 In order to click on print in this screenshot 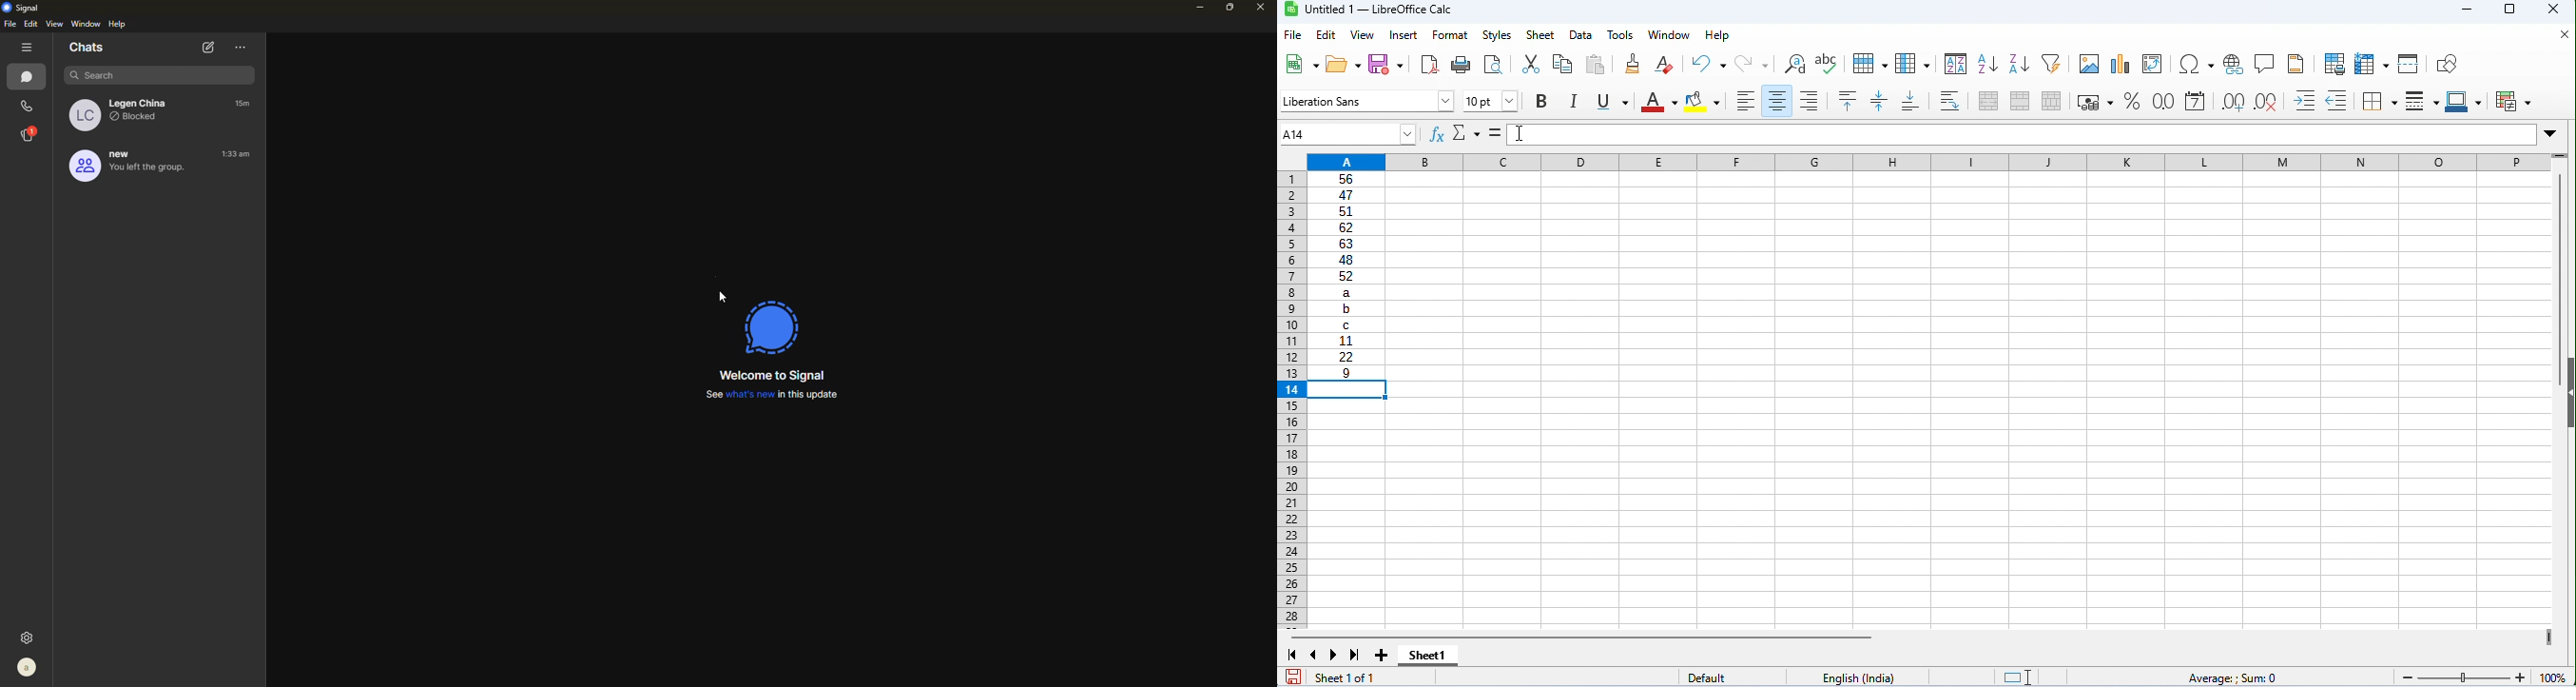, I will do `click(1460, 66)`.